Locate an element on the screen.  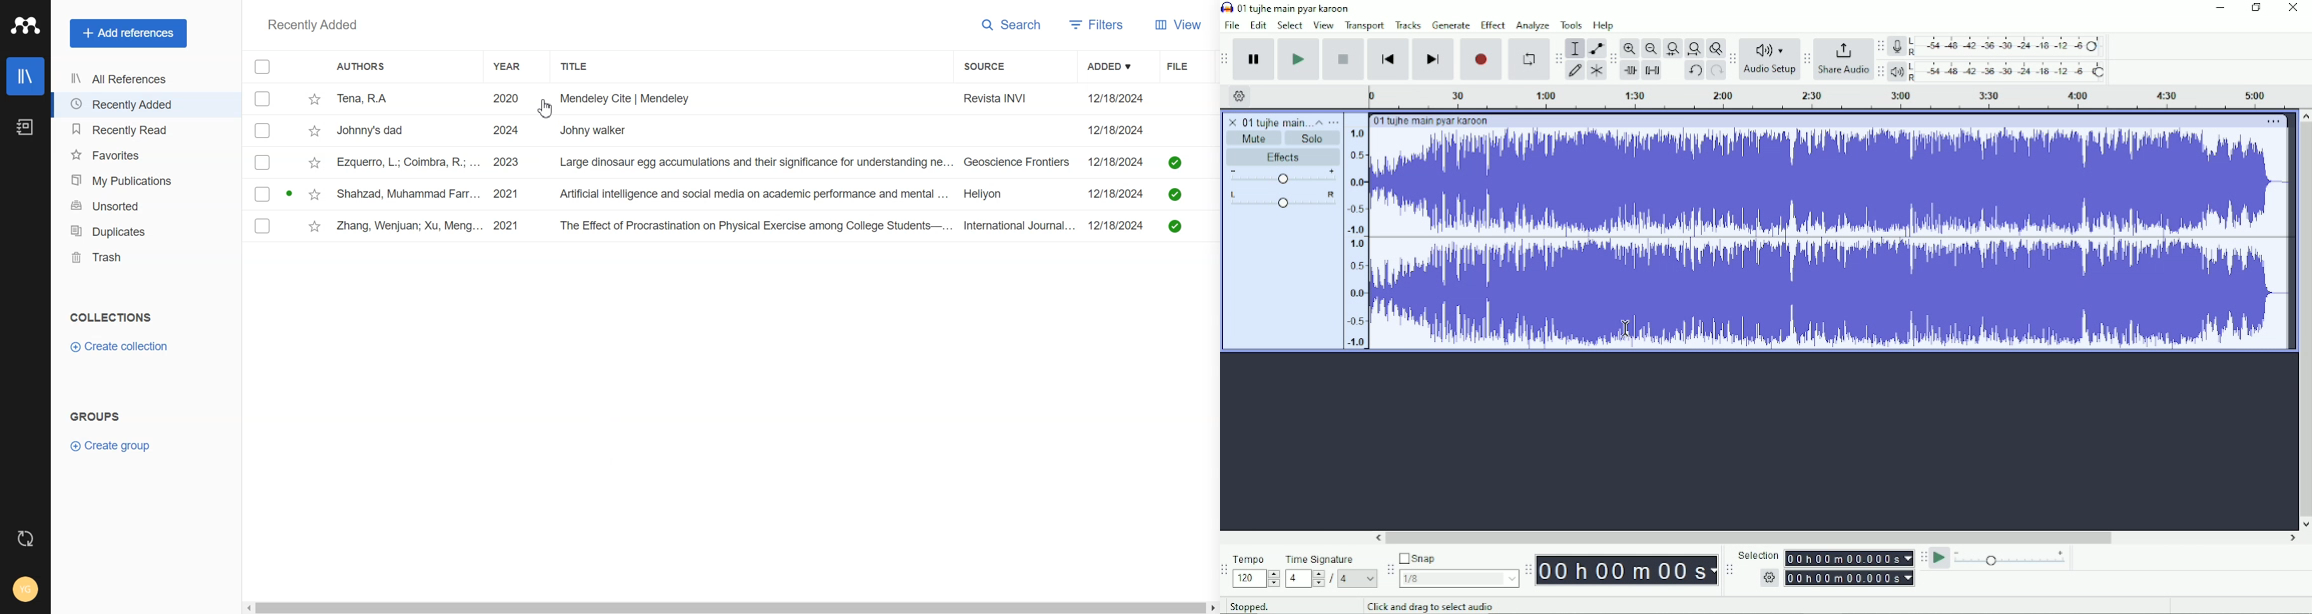
Mute is located at coordinates (1253, 139).